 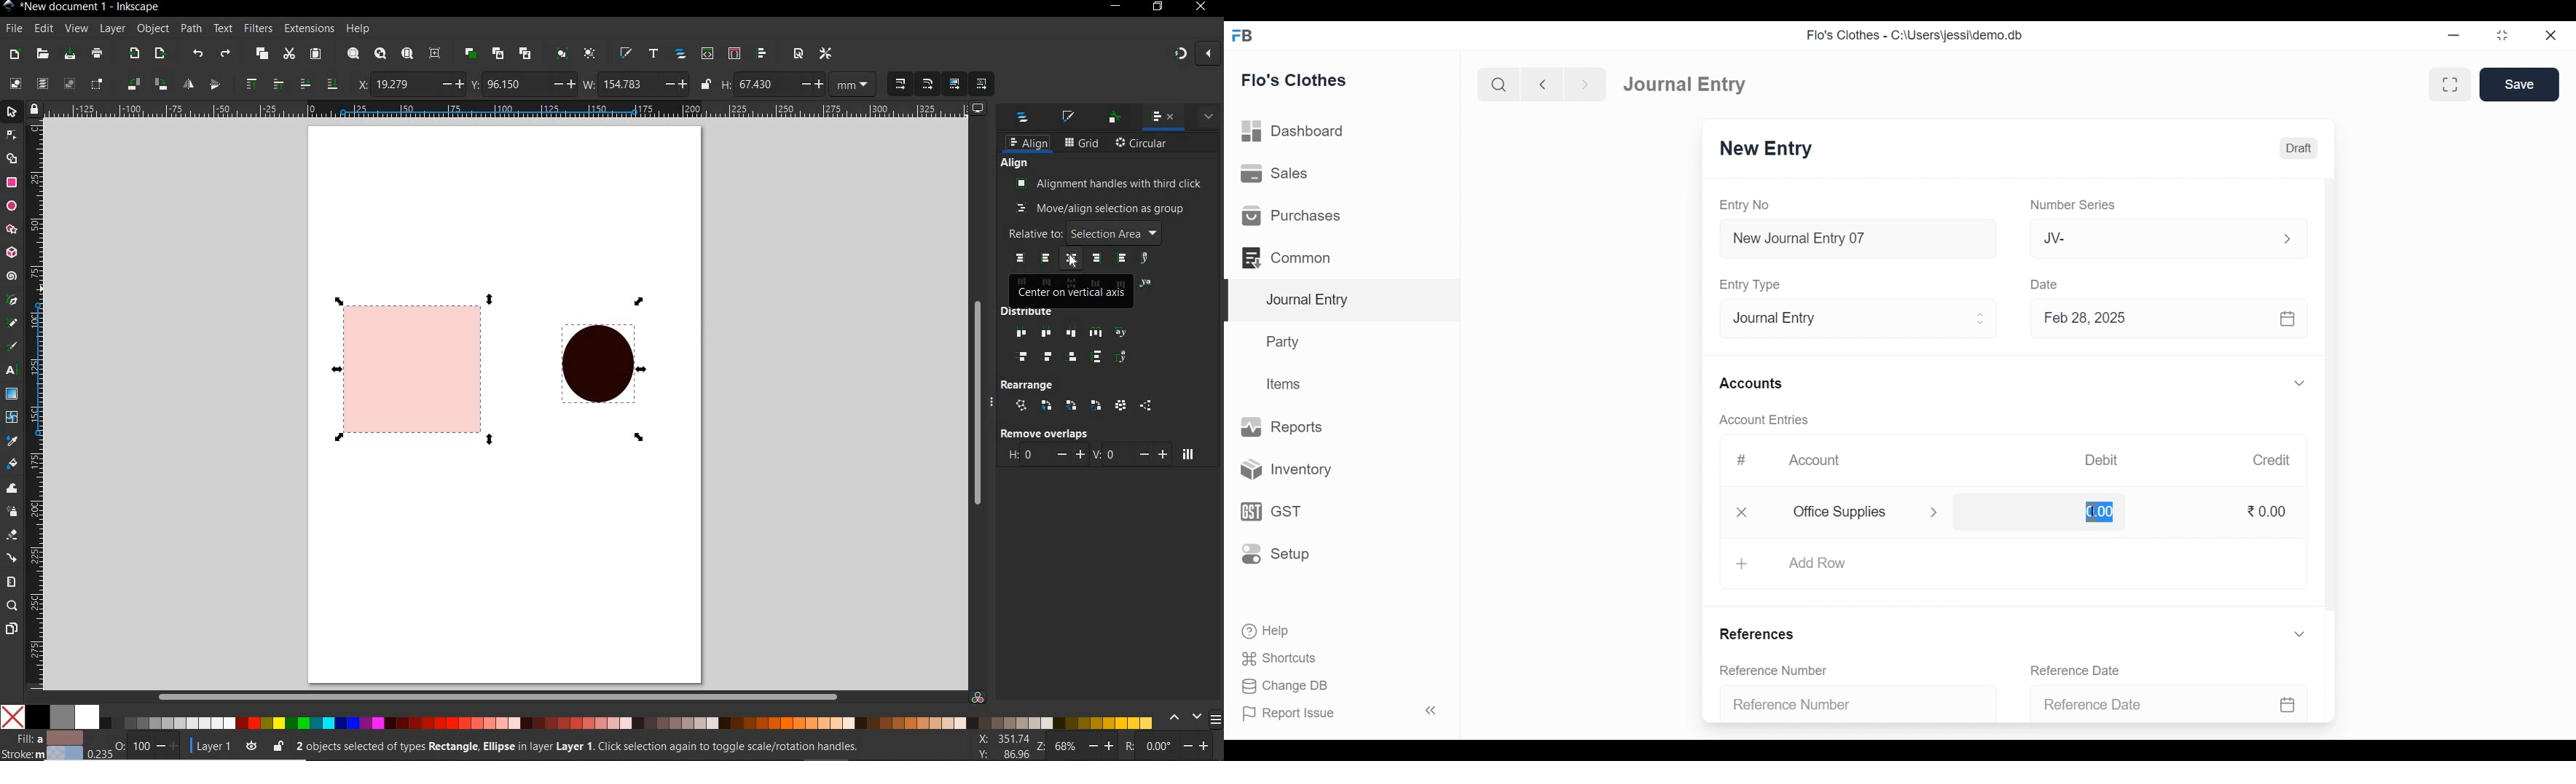 What do you see at coordinates (1294, 80) in the screenshot?
I see `Flo's Clothes` at bounding box center [1294, 80].